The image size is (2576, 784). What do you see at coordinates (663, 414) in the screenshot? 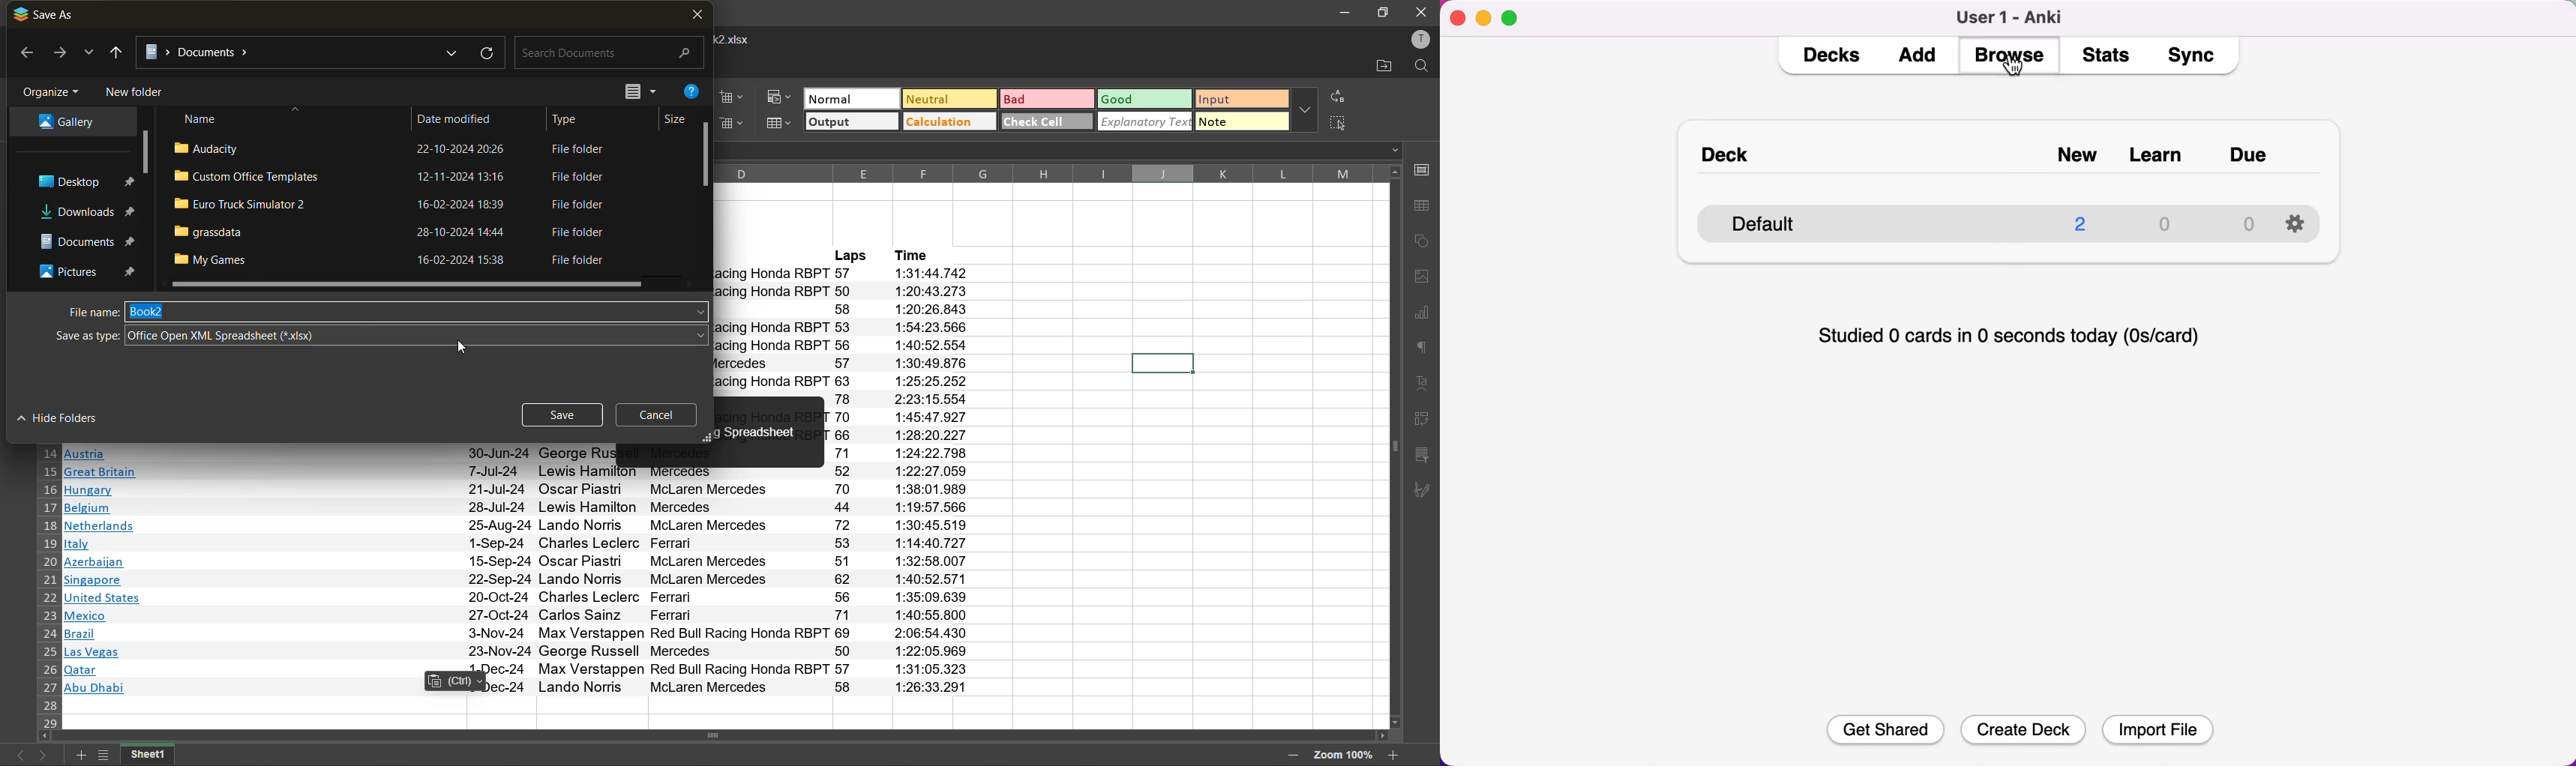
I see `cancel` at bounding box center [663, 414].